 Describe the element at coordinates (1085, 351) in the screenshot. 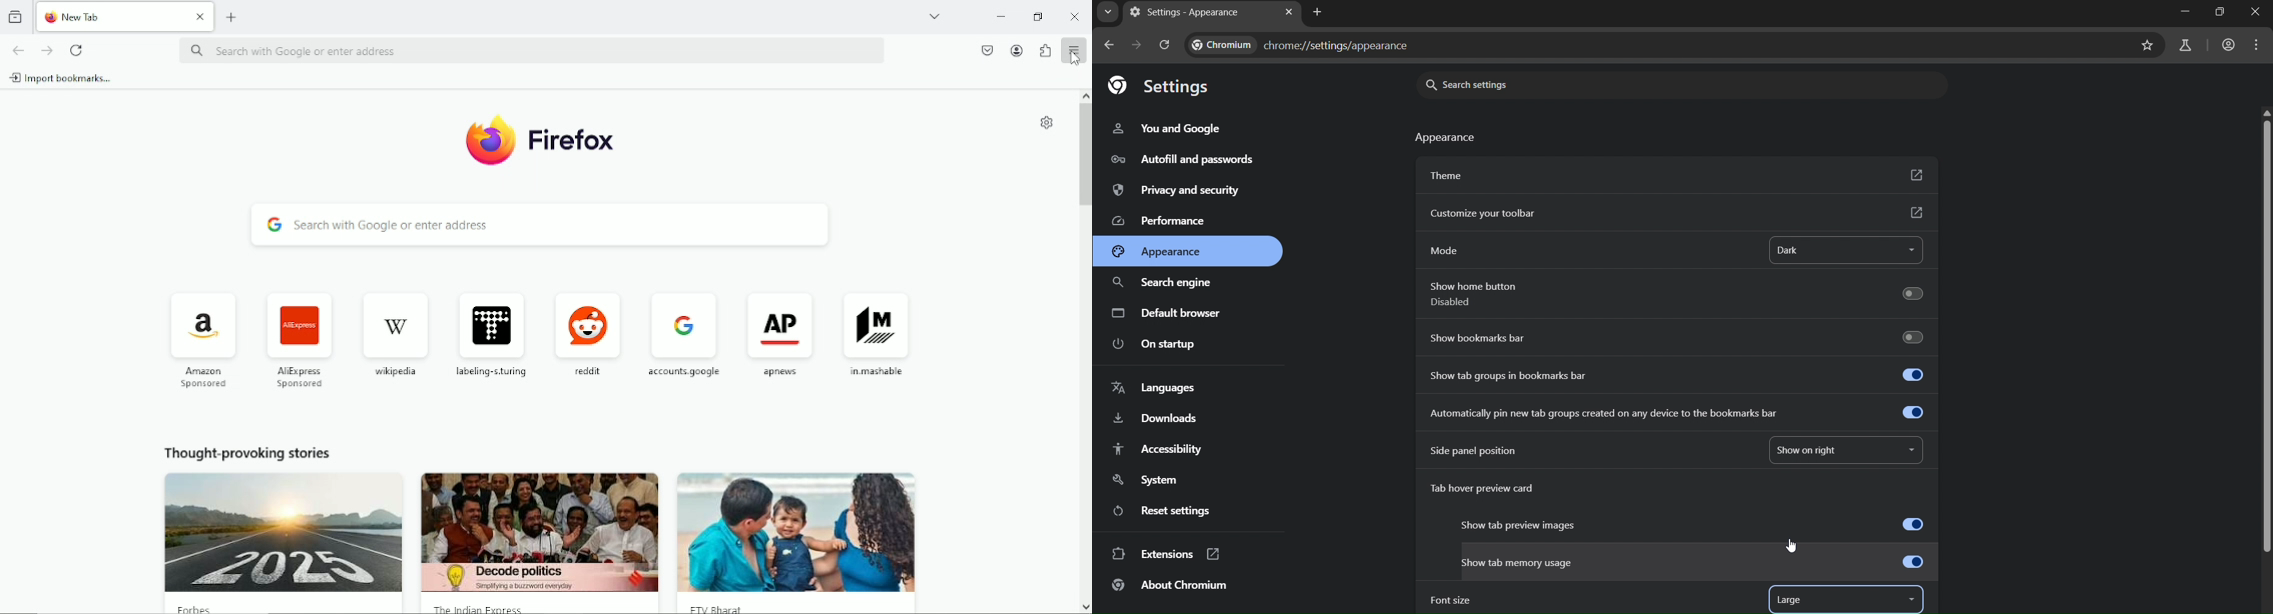

I see `vertical scrollbar` at that location.